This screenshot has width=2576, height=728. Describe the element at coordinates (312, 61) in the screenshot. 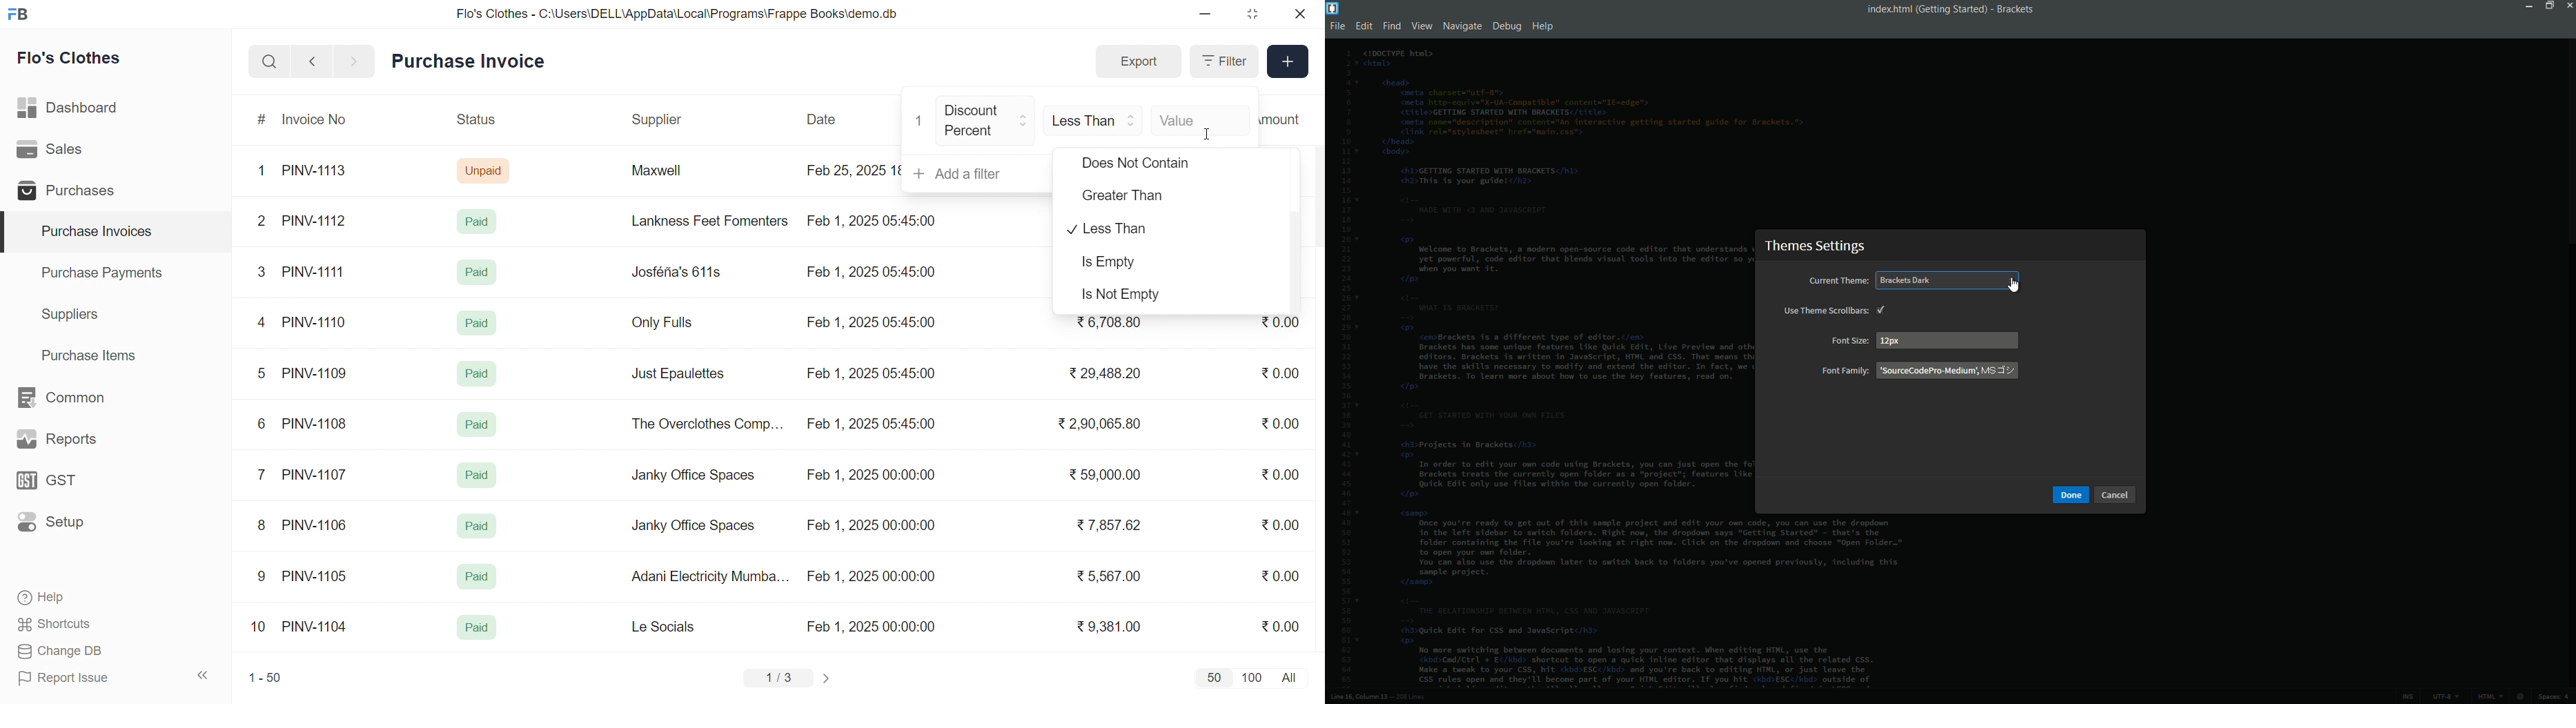

I see `navigate backward` at that location.